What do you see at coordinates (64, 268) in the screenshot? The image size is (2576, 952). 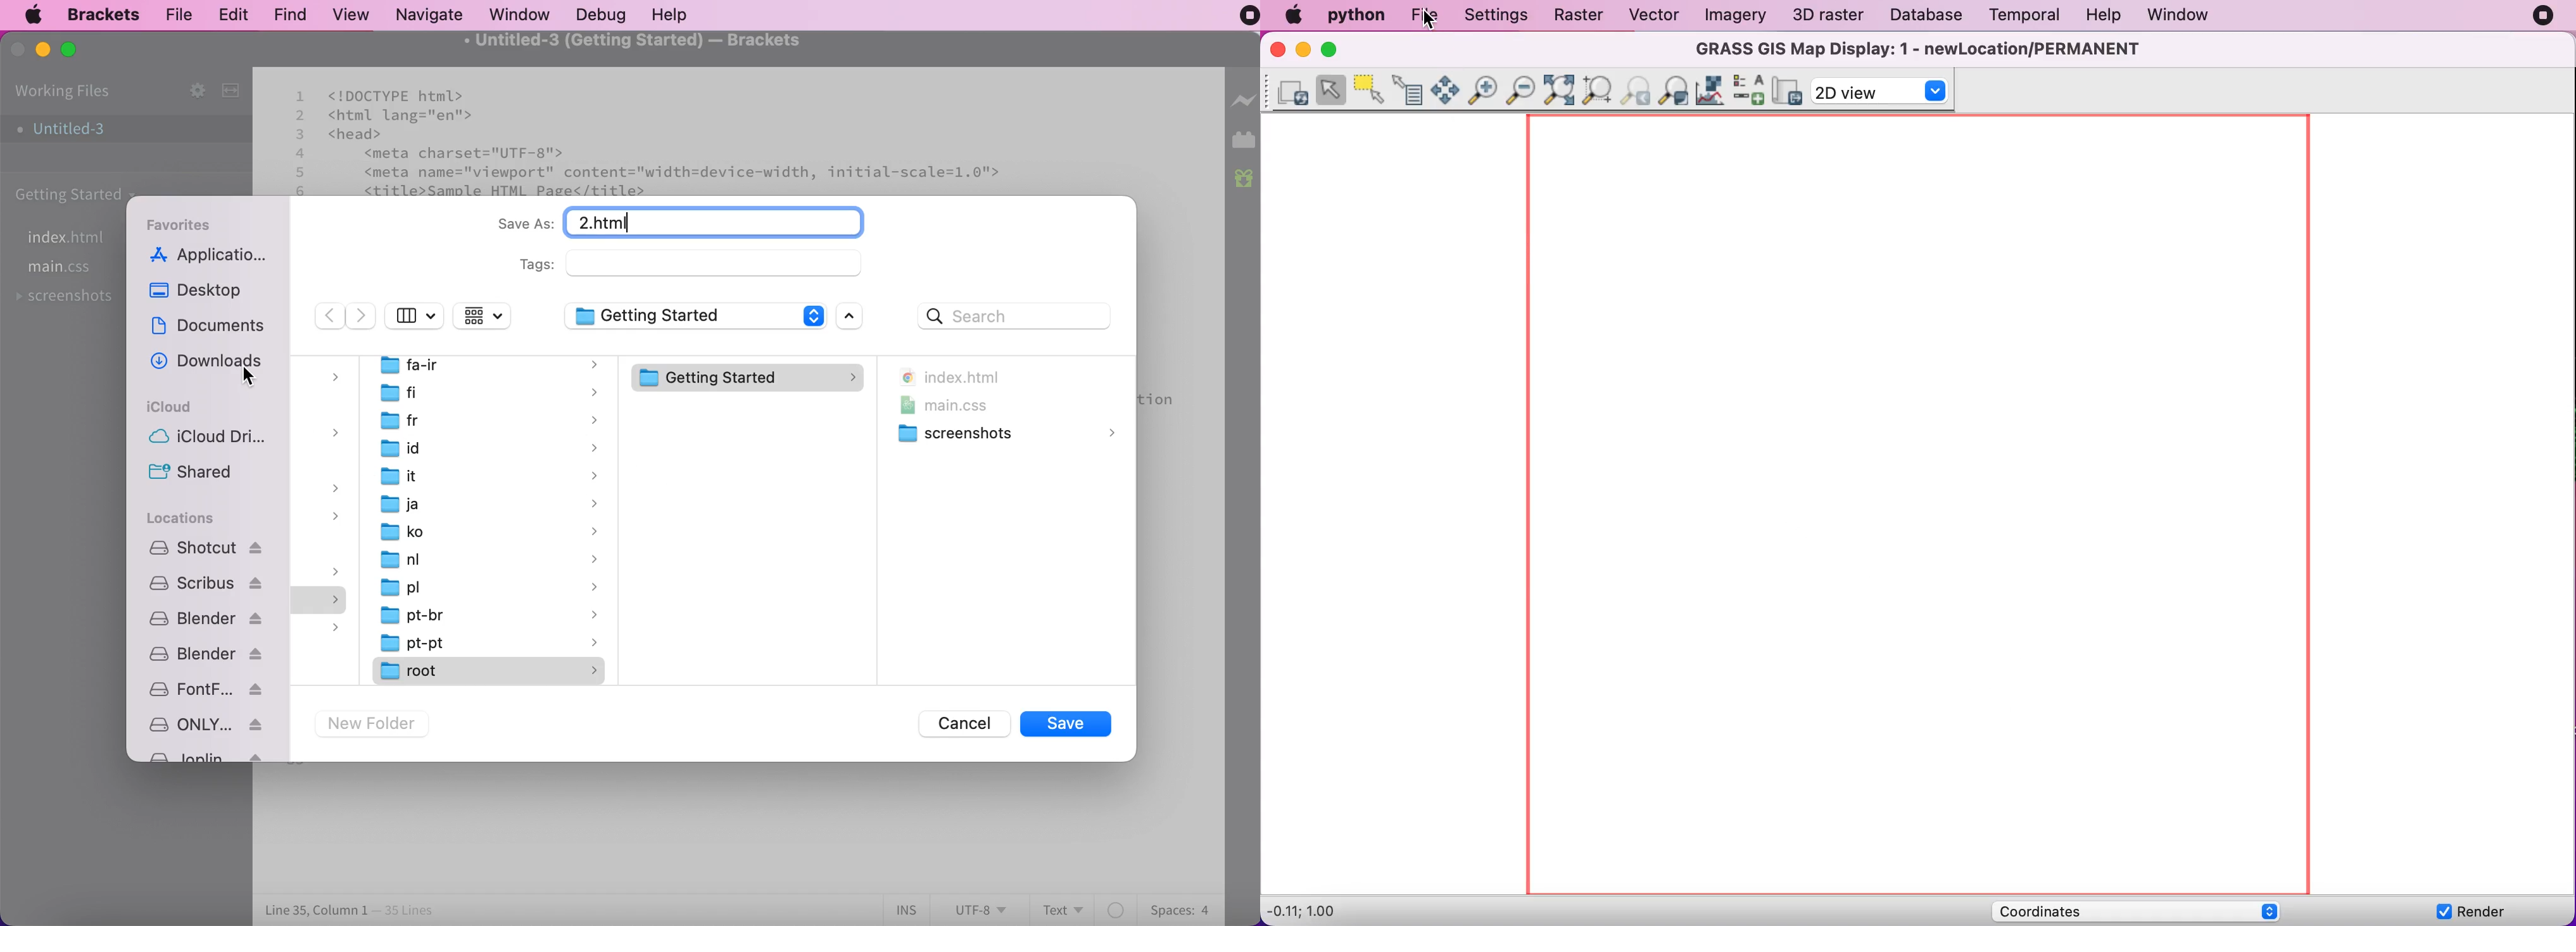 I see `file main.css` at bounding box center [64, 268].